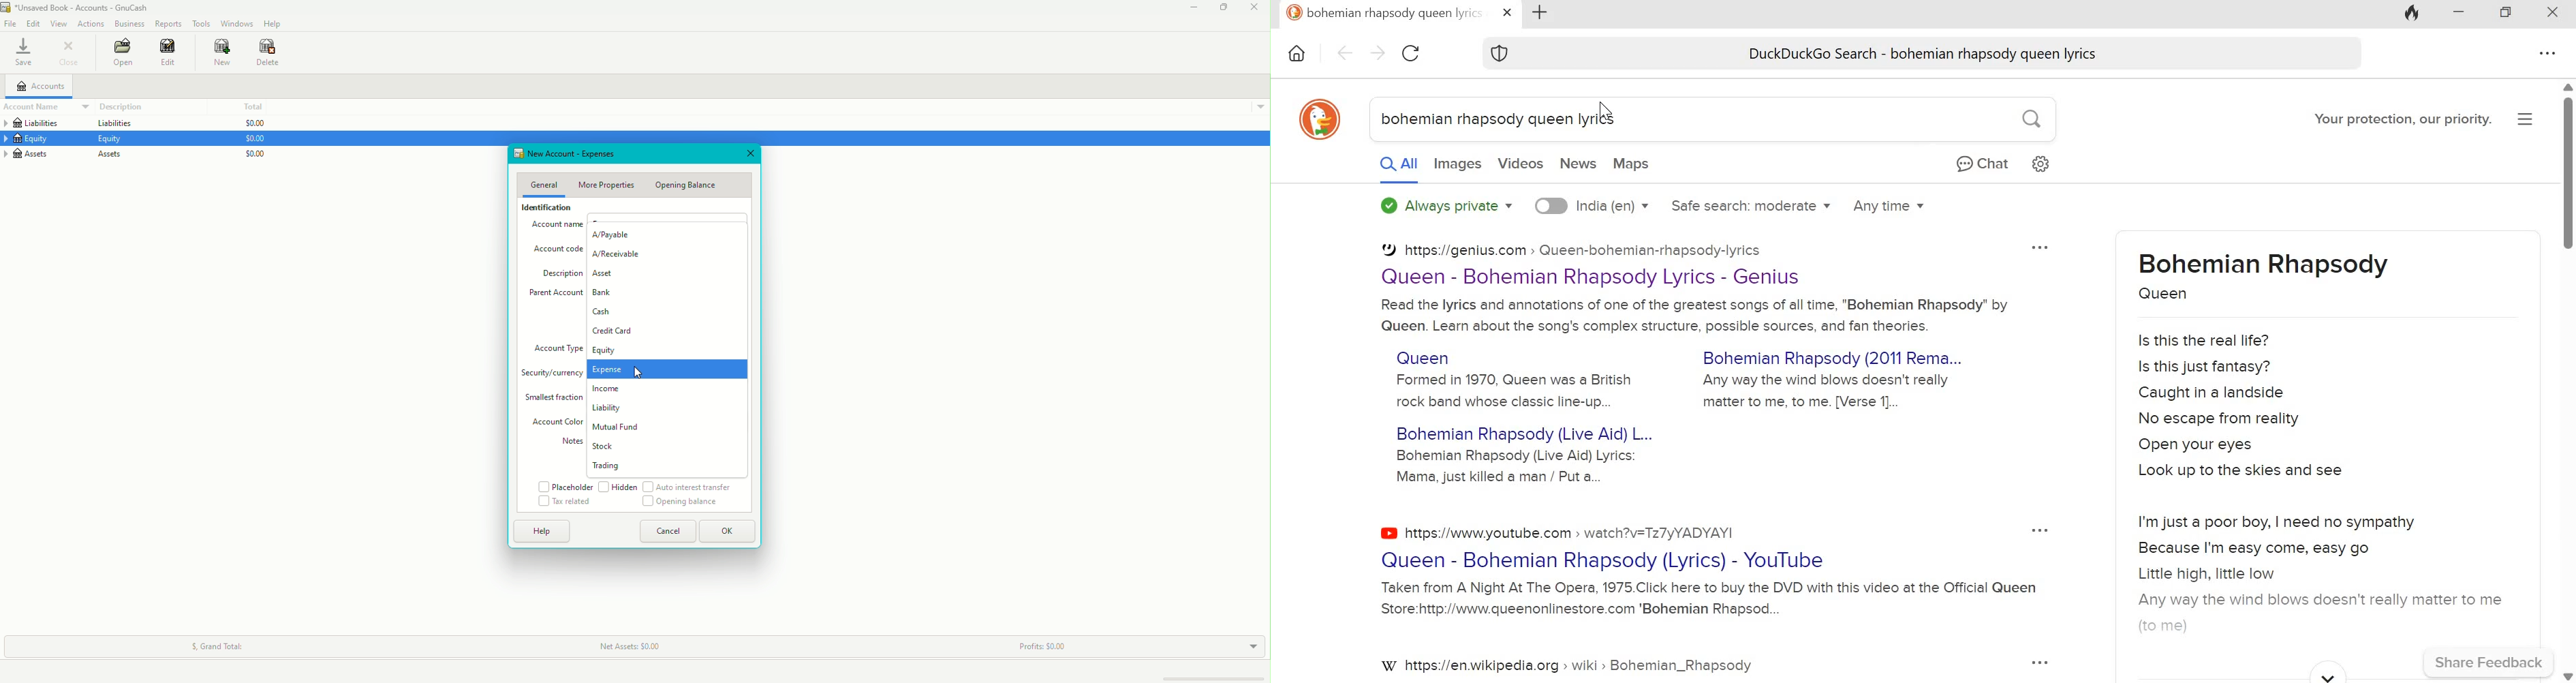  Describe the element at coordinates (38, 123) in the screenshot. I see `Liabilities` at that location.